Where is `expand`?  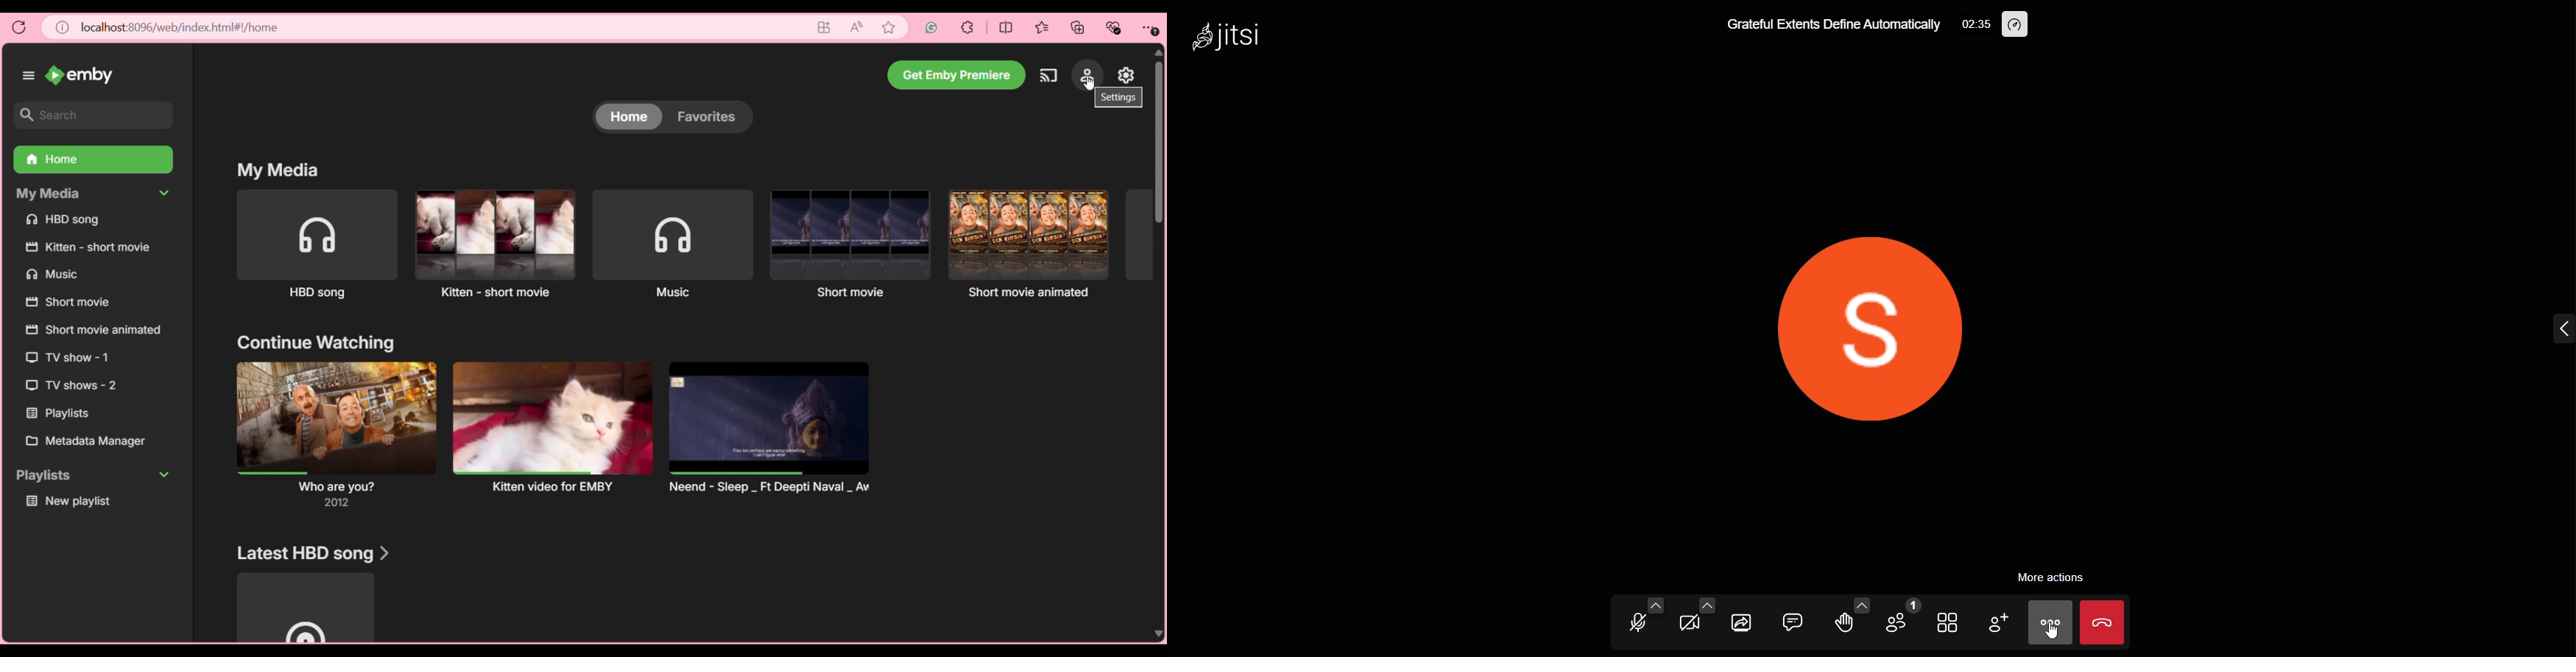 expand is located at coordinates (2557, 326).